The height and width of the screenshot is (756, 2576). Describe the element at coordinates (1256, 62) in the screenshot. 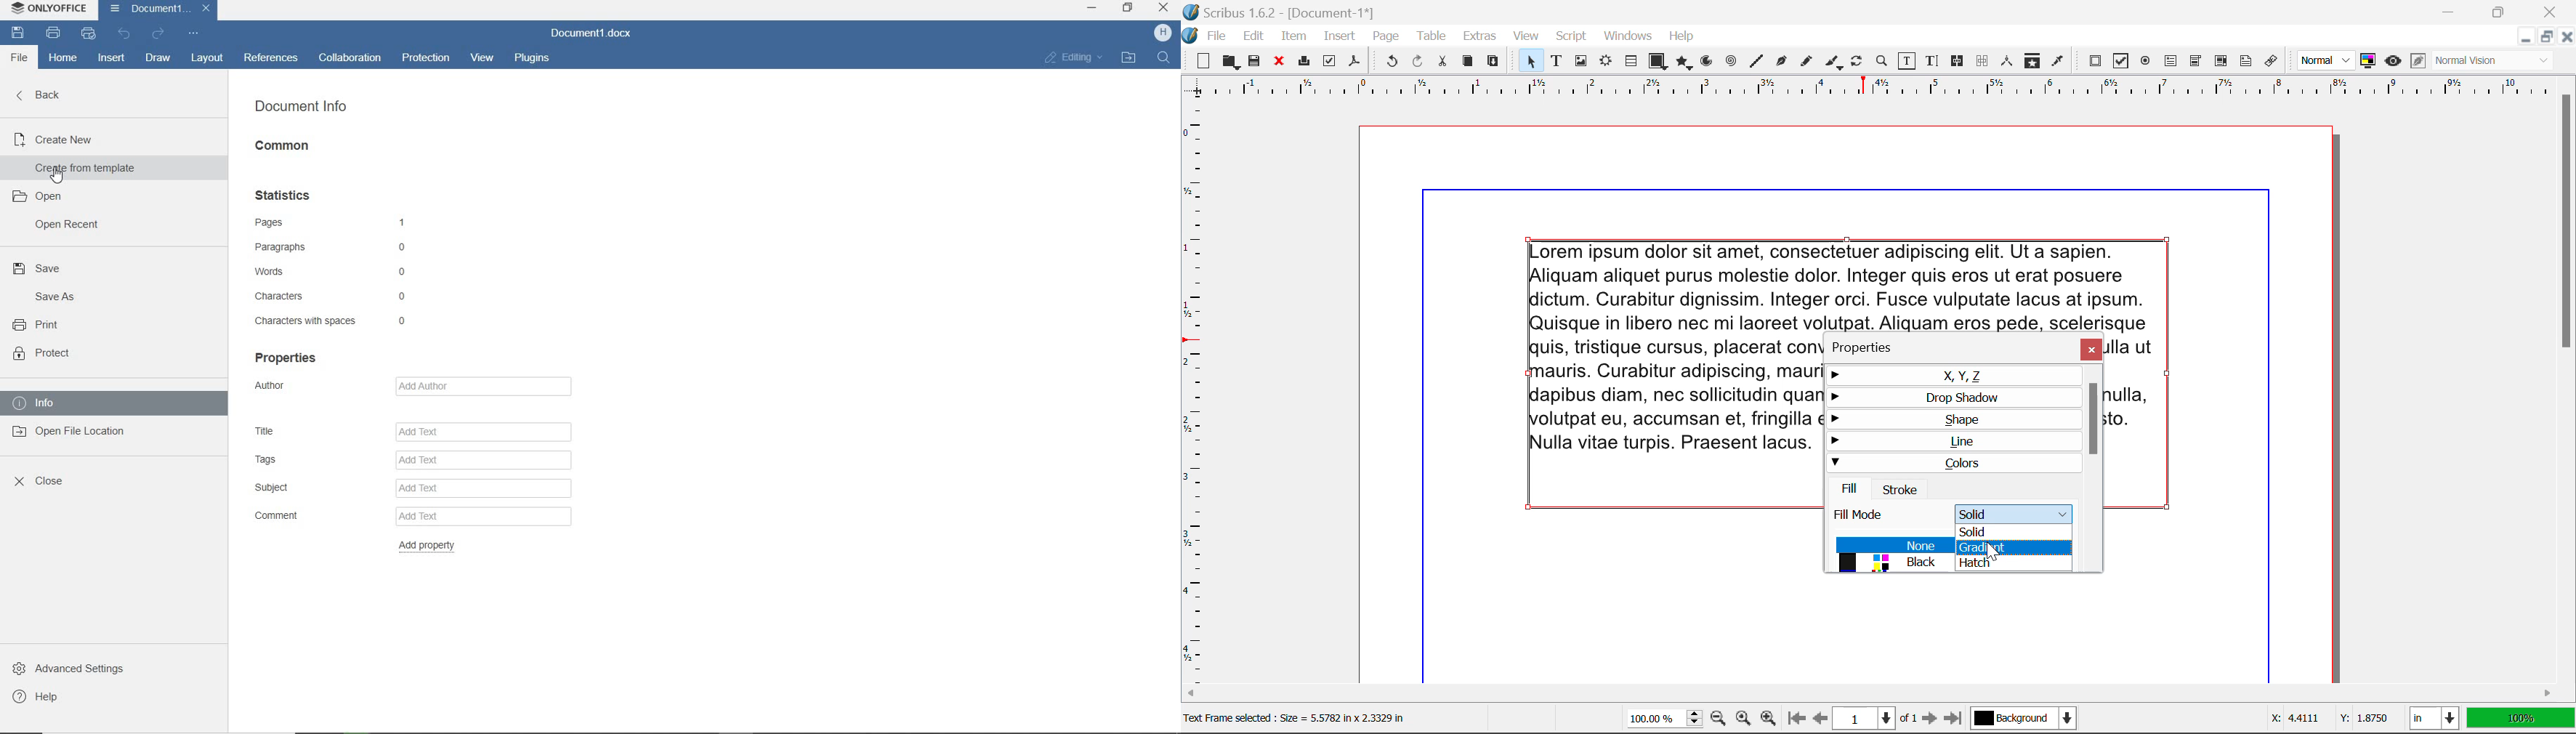

I see `Save` at that location.